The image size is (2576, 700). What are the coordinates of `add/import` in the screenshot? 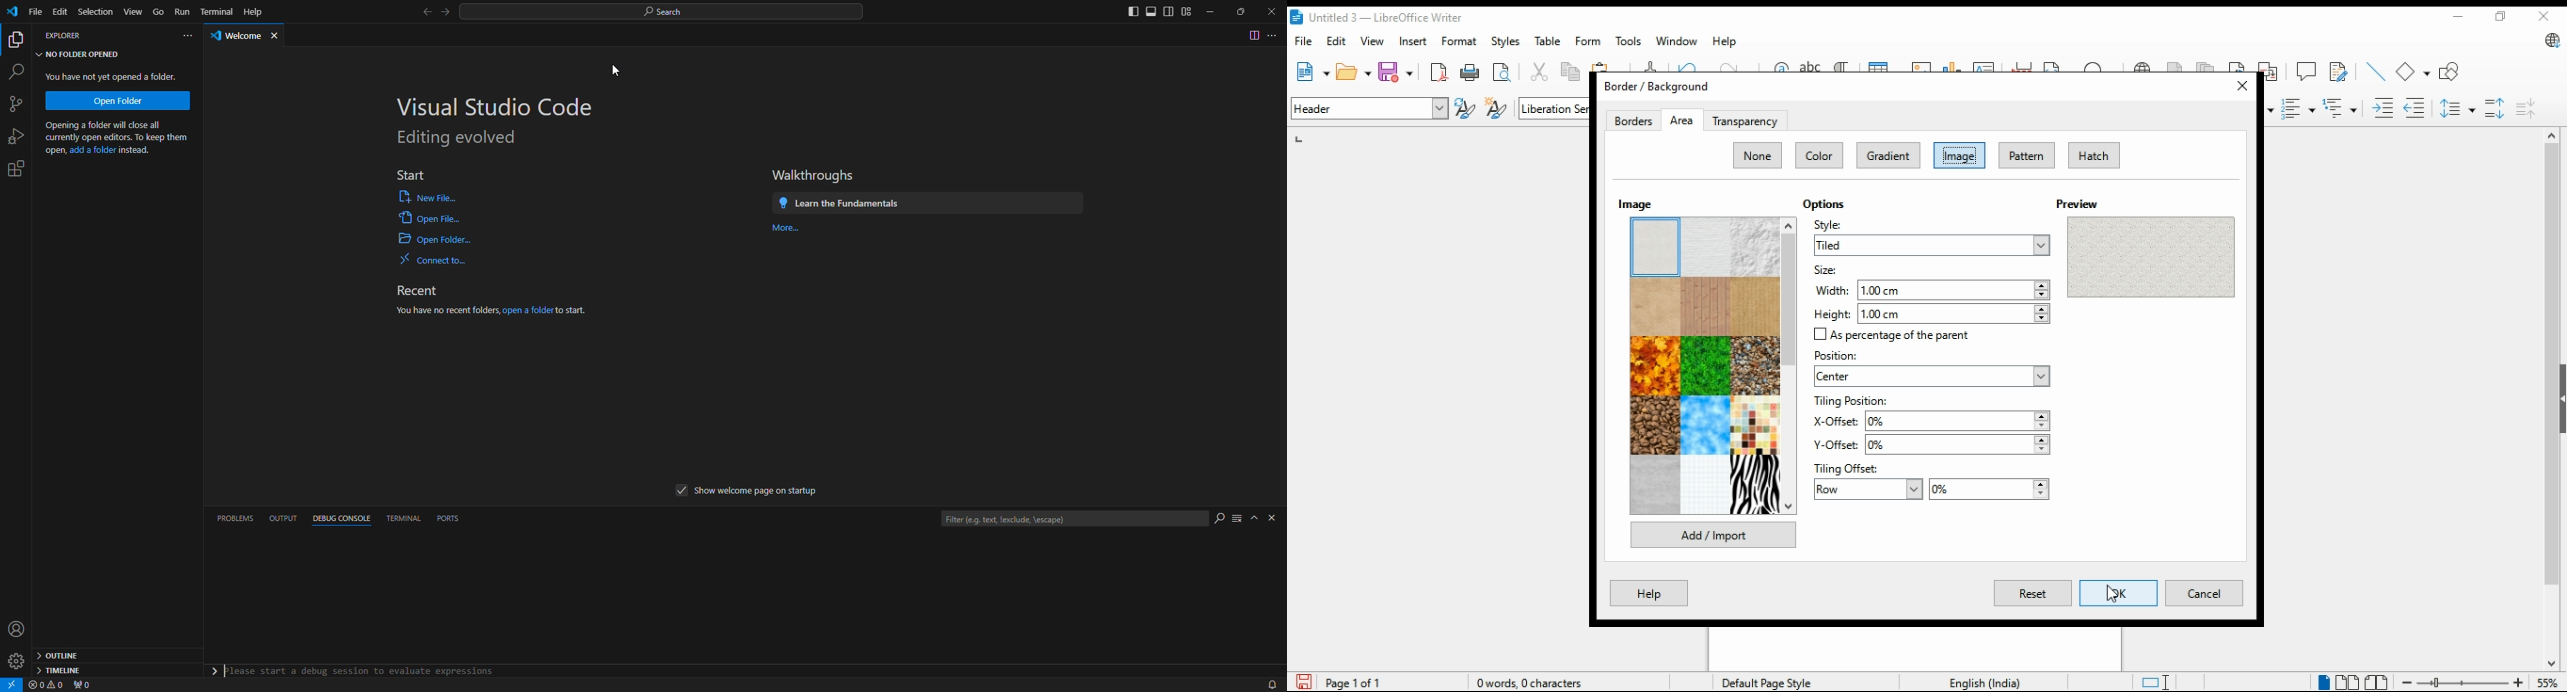 It's located at (1714, 535).